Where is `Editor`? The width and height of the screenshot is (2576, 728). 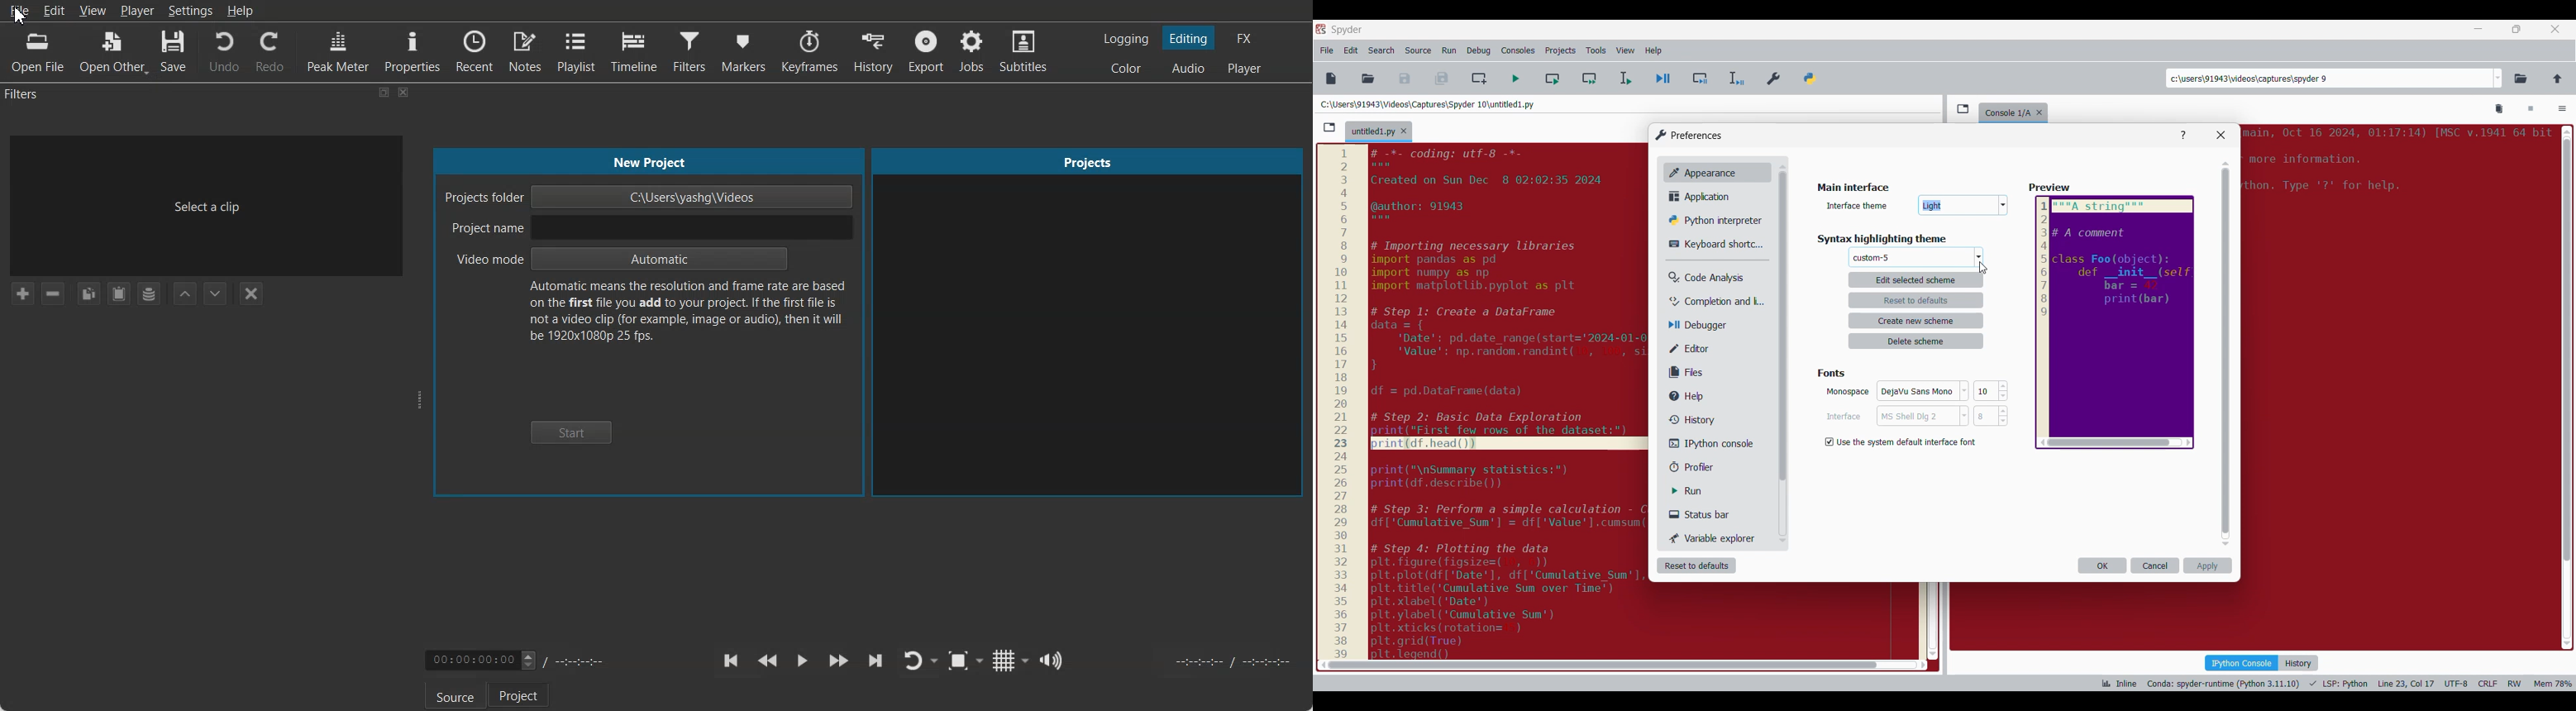
Editor is located at coordinates (1699, 348).